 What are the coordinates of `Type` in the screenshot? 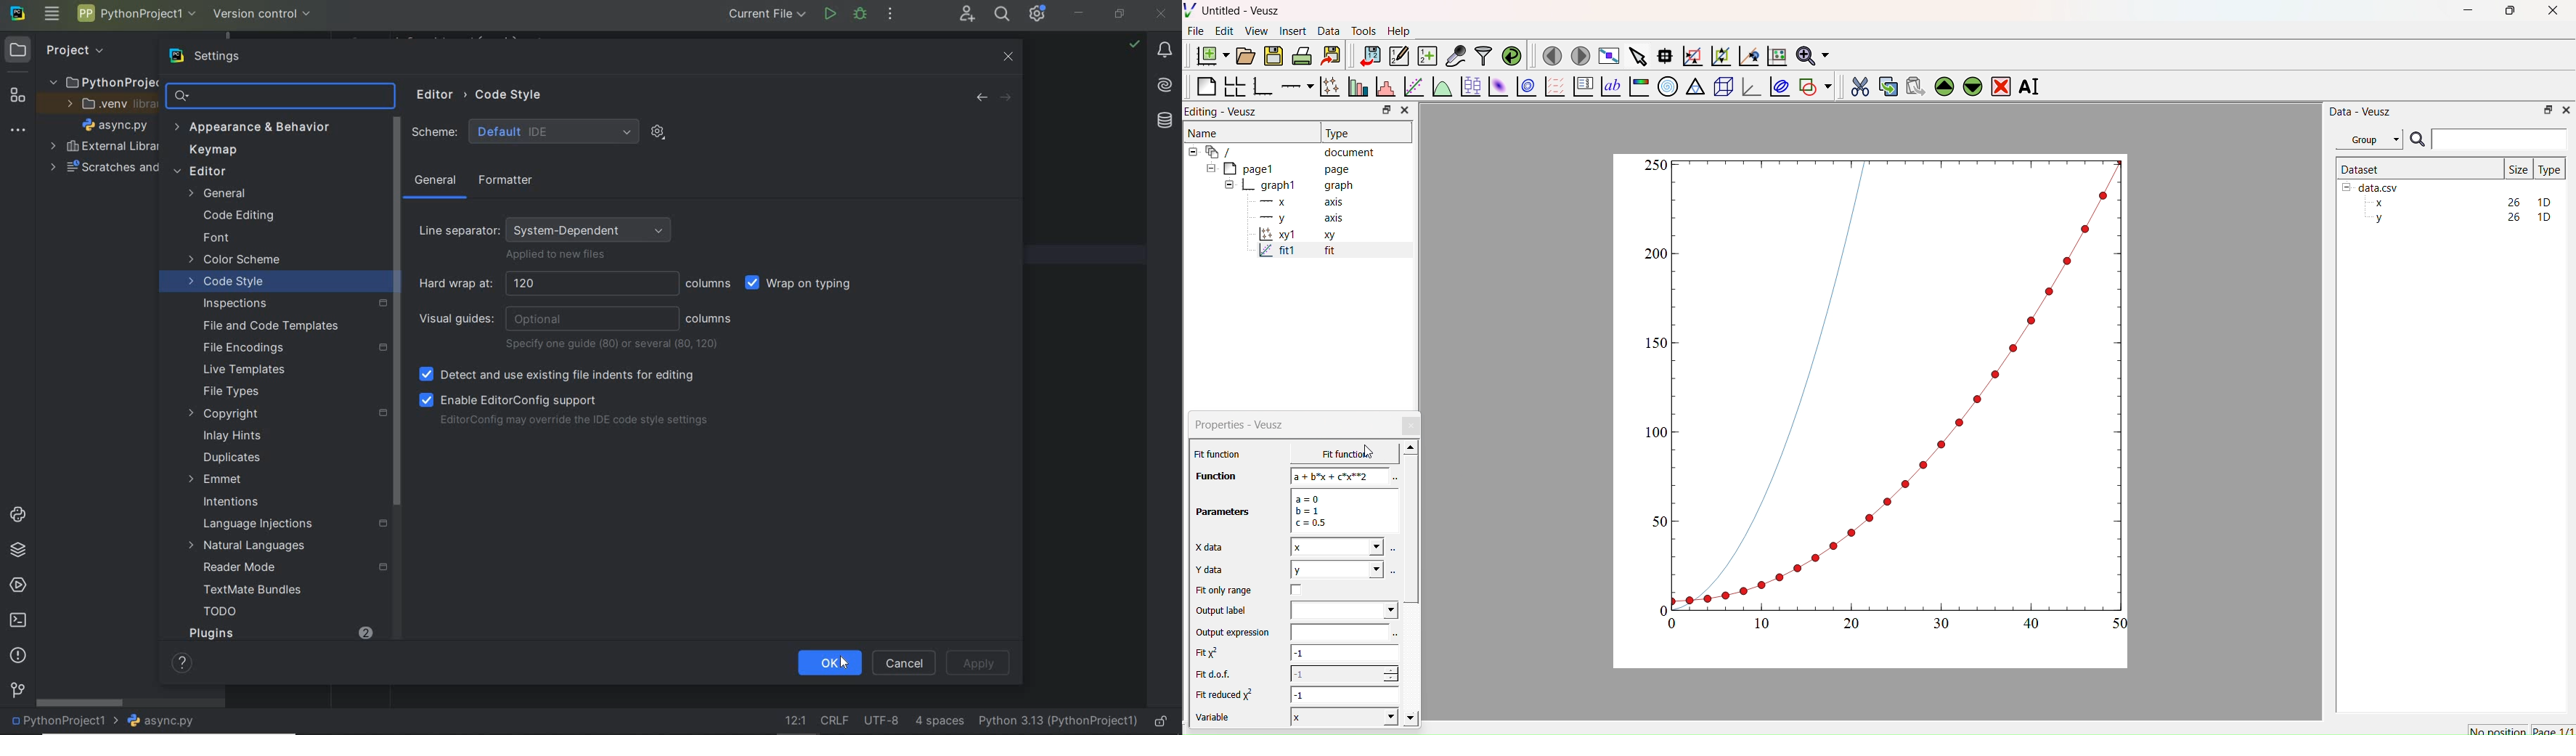 It's located at (1340, 133).